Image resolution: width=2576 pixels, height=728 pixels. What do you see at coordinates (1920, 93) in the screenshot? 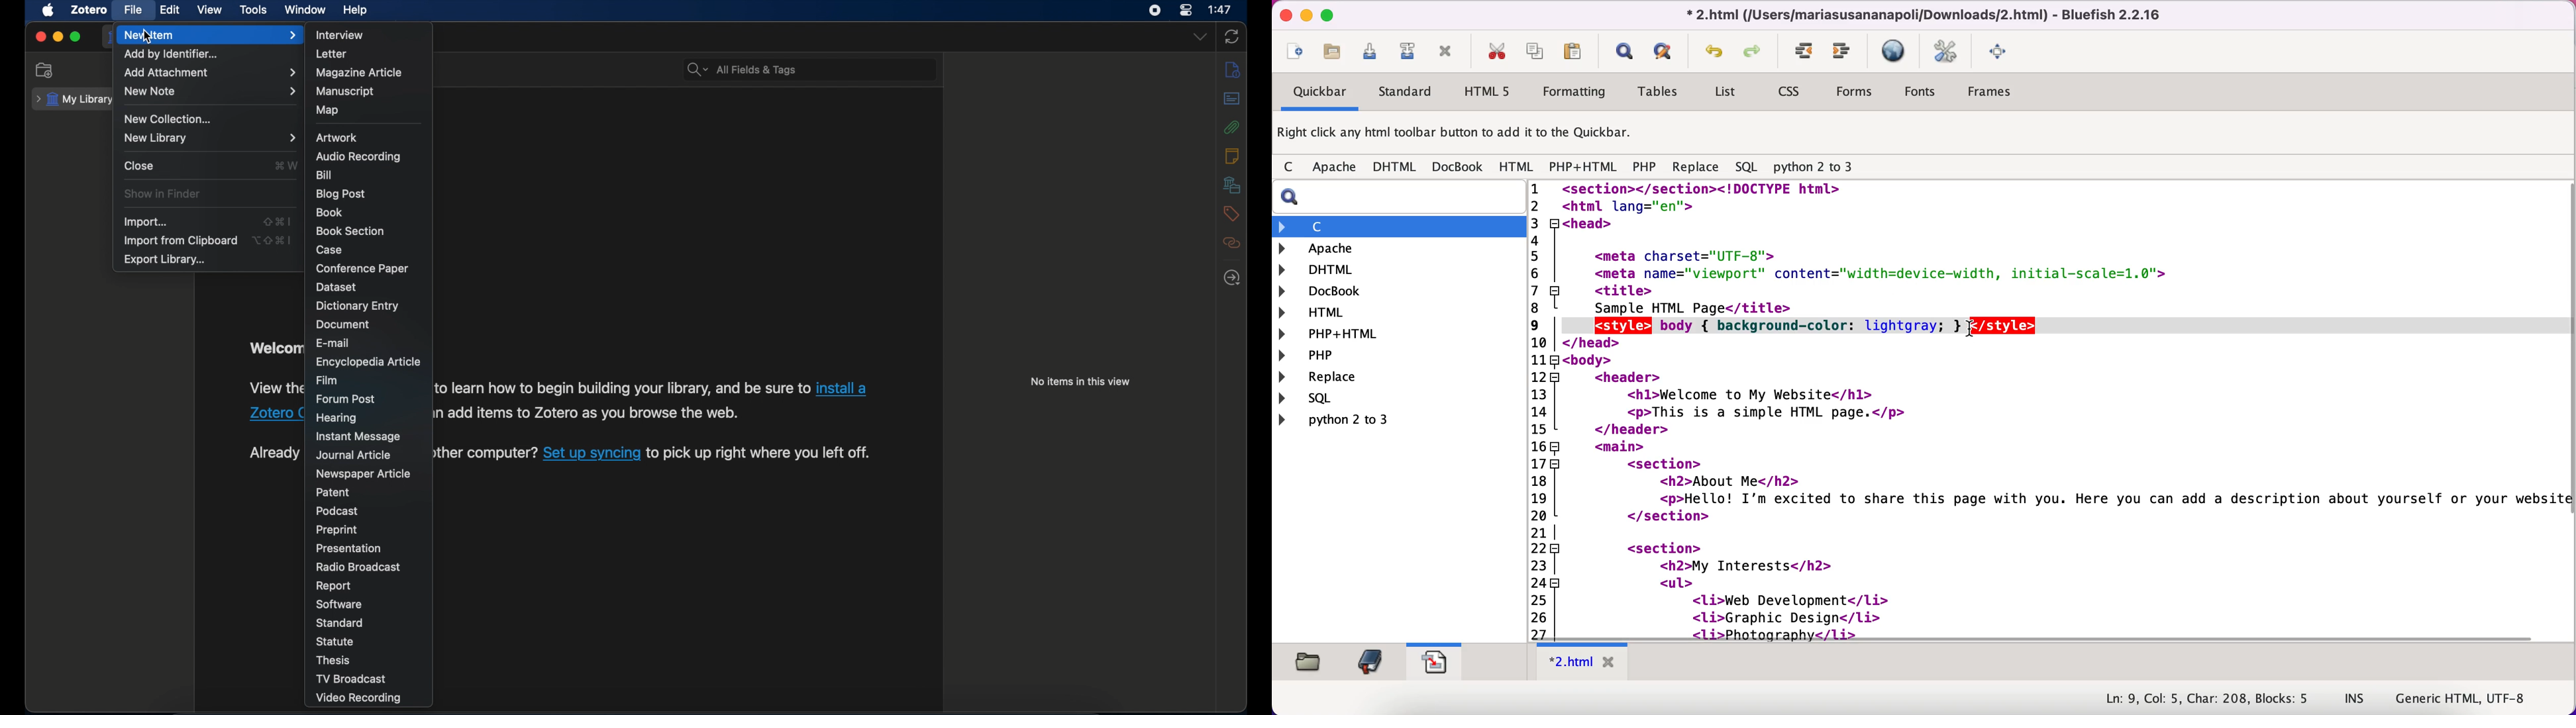
I see `fonts` at bounding box center [1920, 93].